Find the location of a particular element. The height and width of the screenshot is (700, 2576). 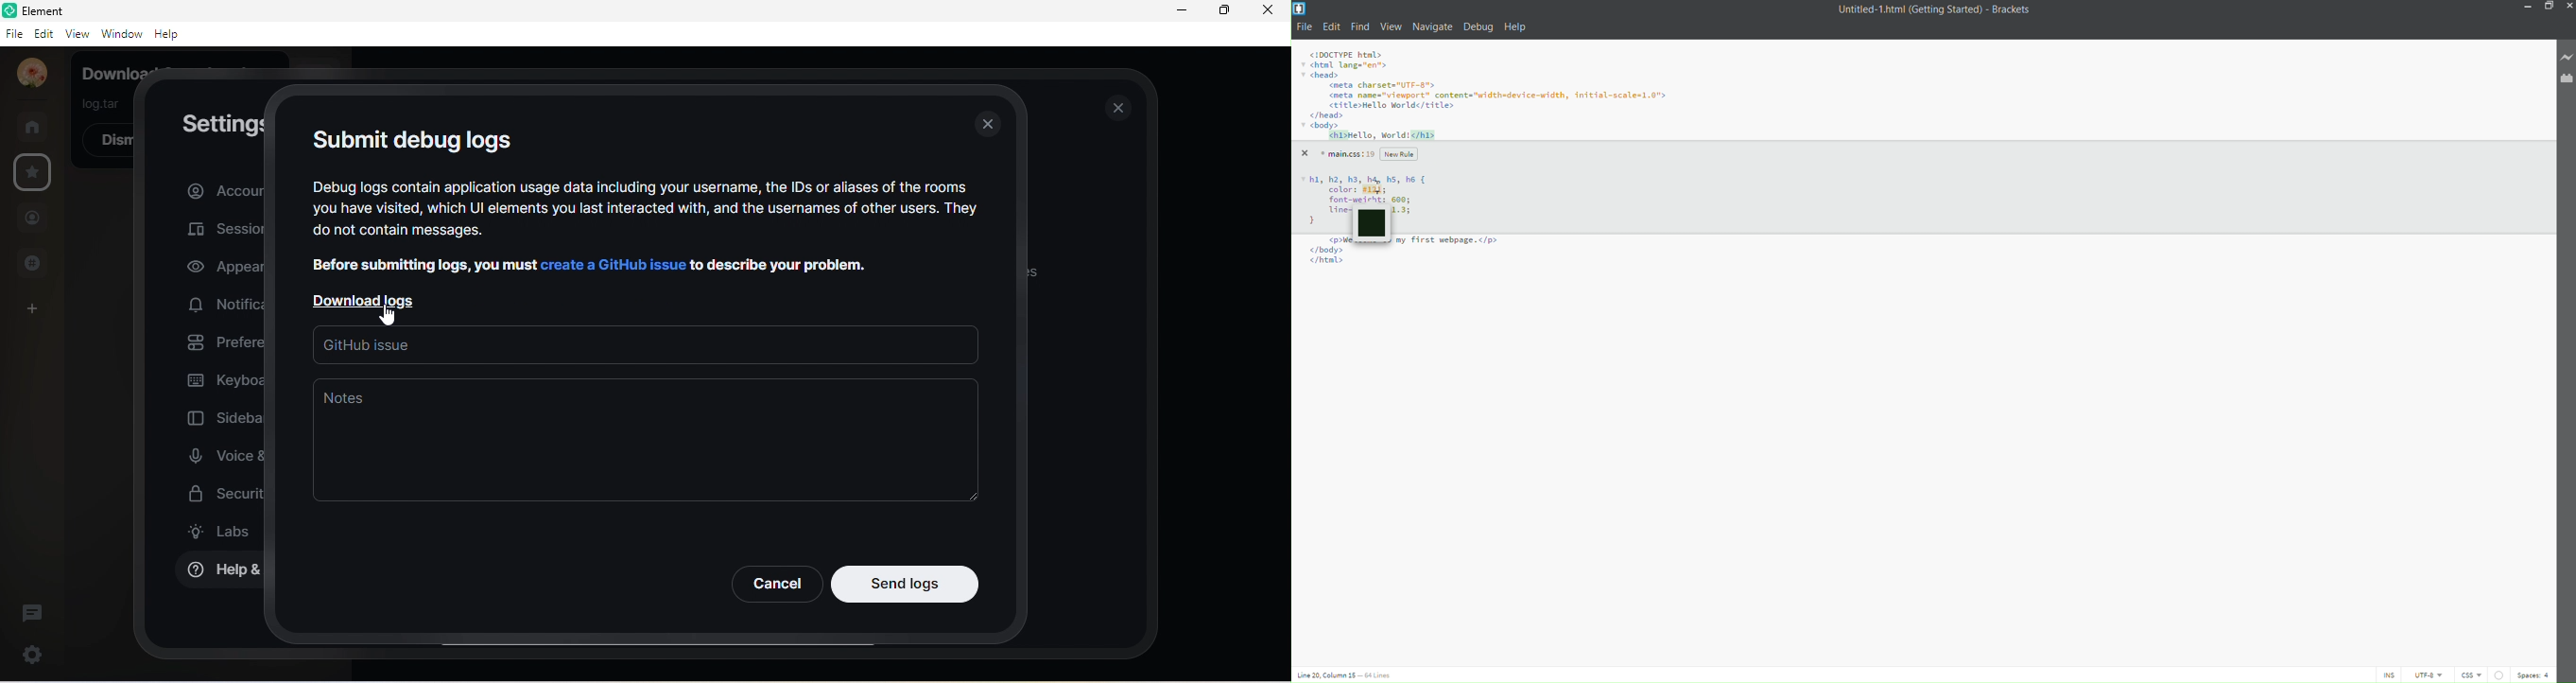

favourites is located at coordinates (38, 174).